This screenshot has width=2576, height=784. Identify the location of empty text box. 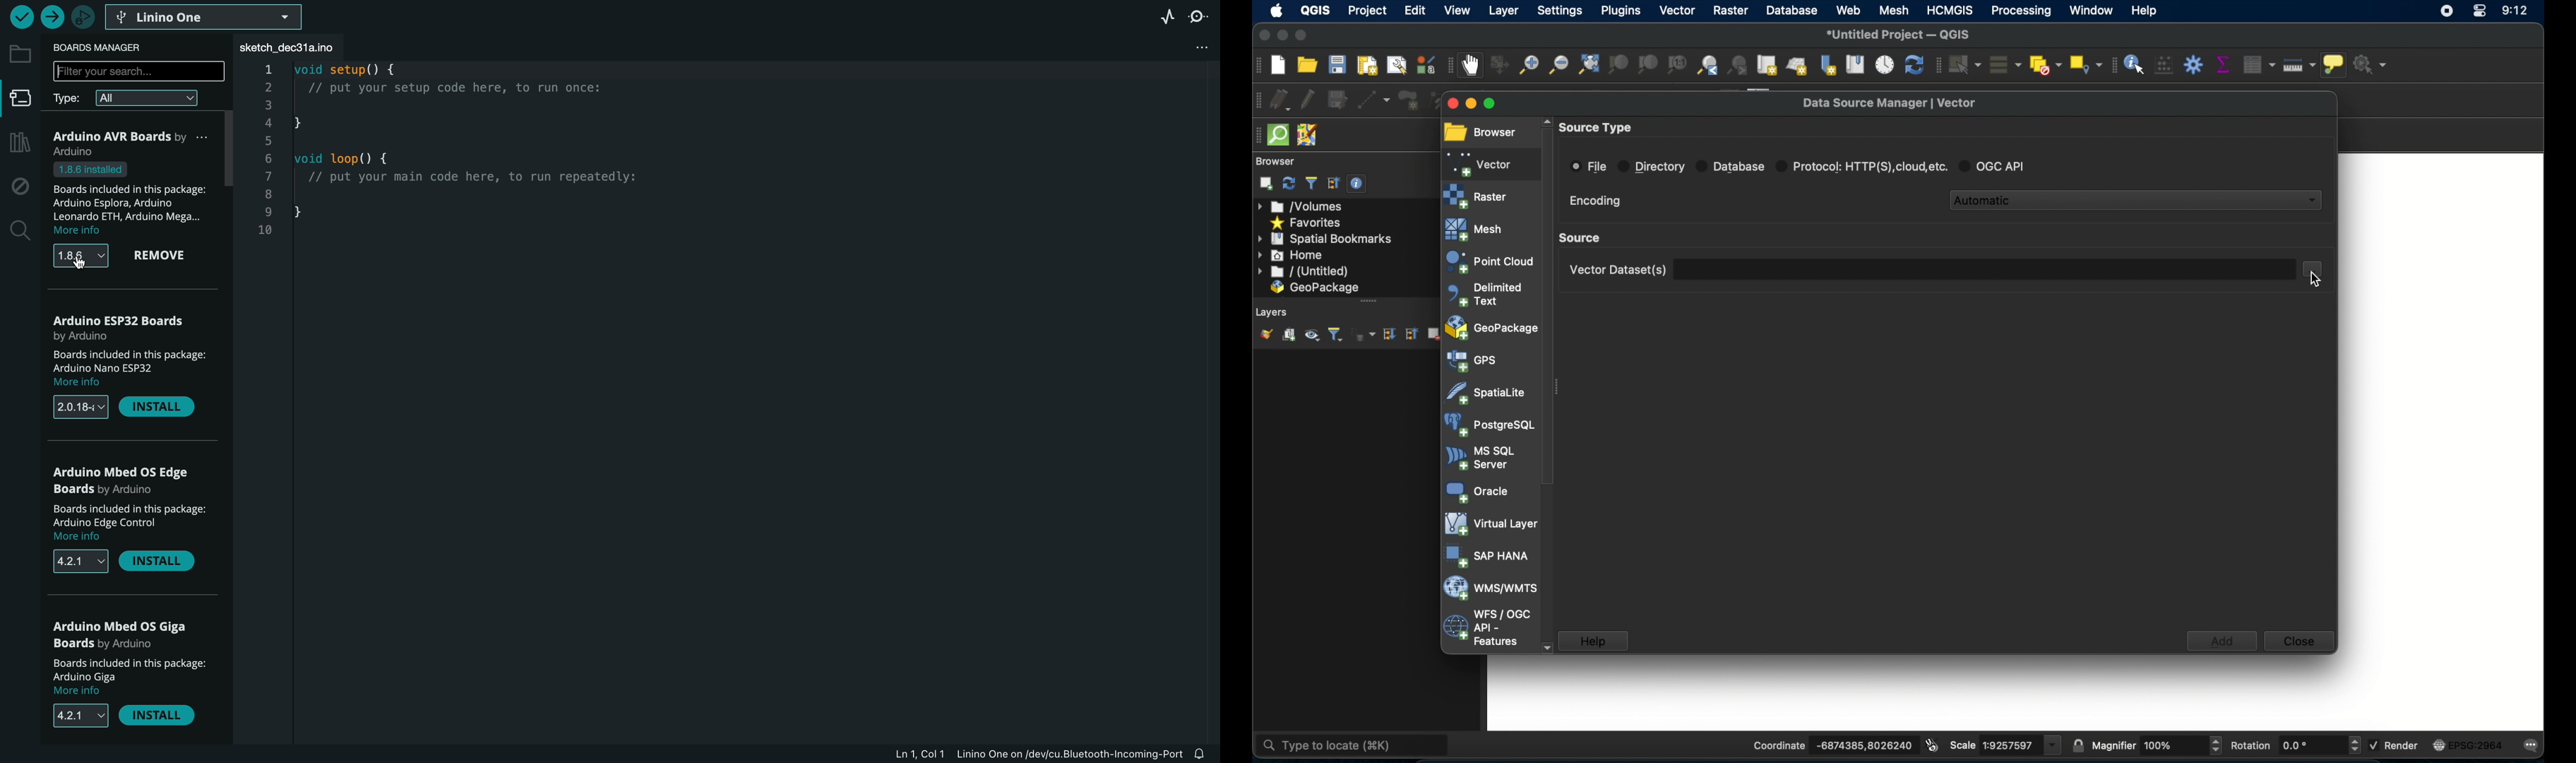
(1985, 269).